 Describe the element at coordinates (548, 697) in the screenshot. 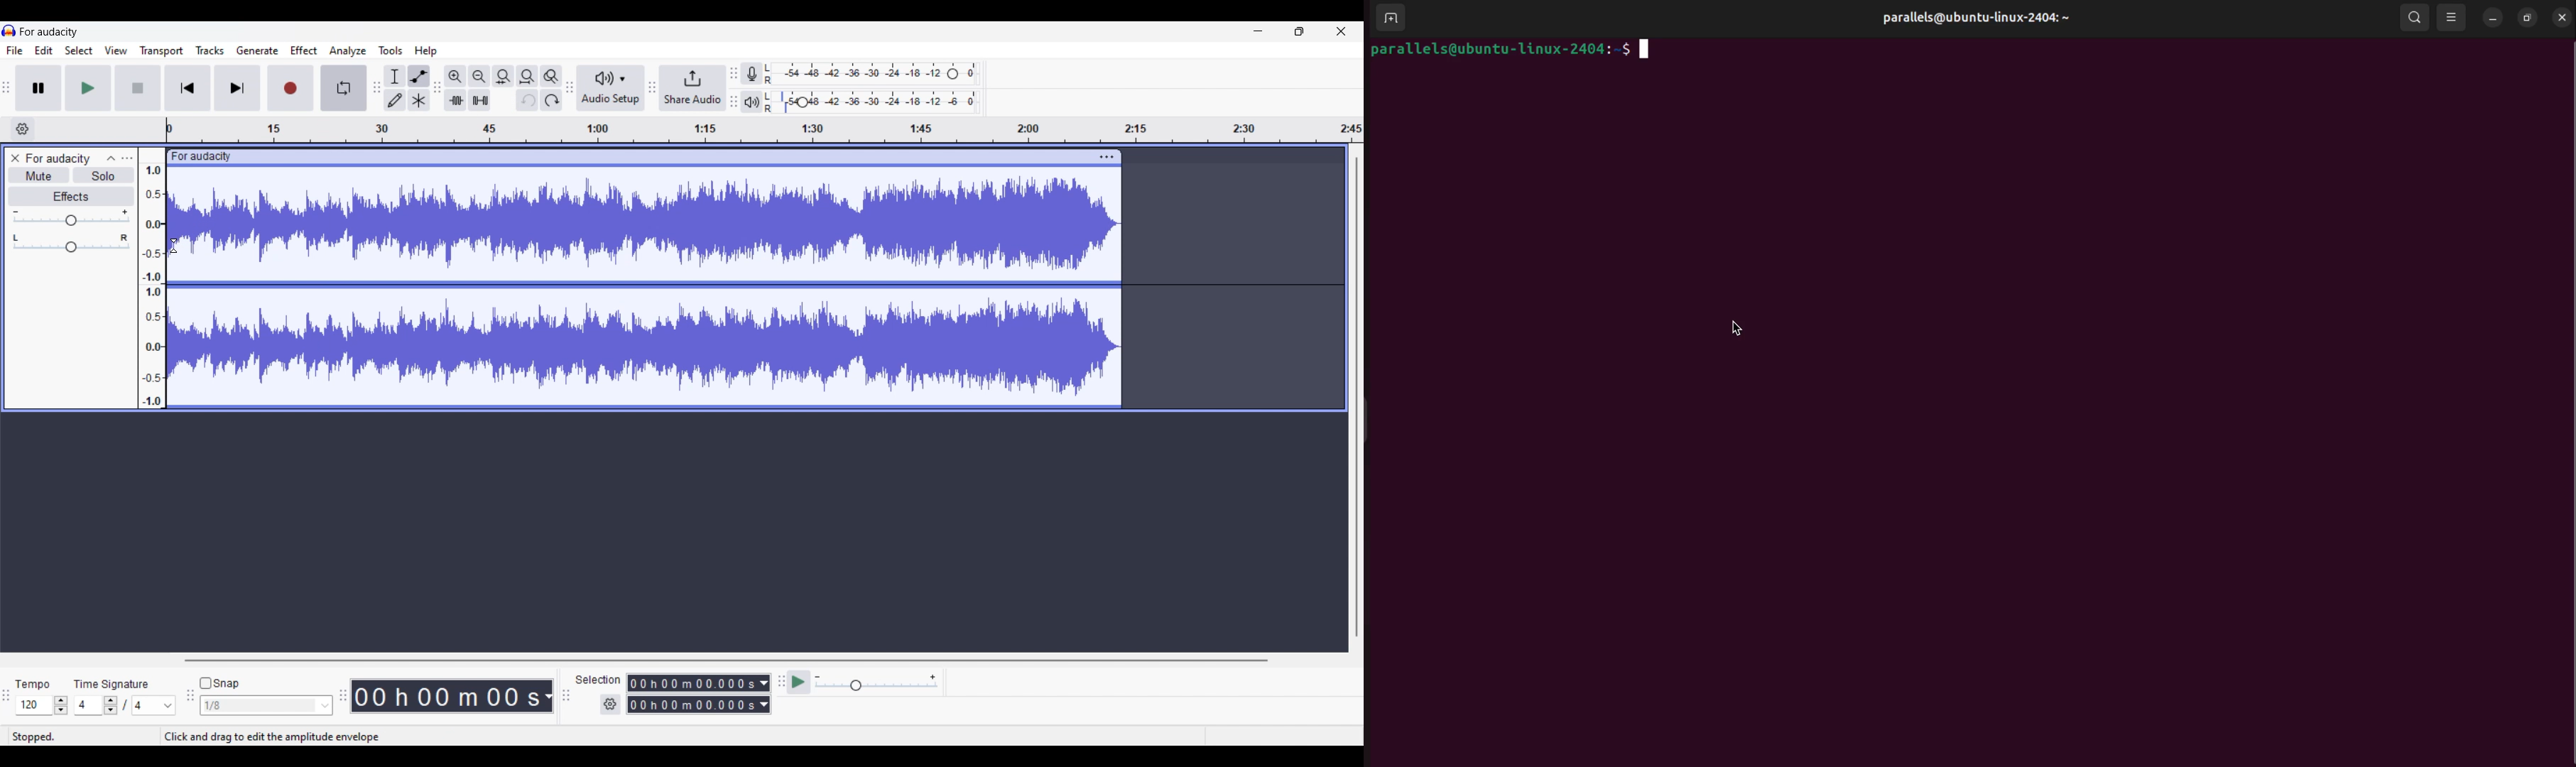

I see `Duration measurement options` at that location.